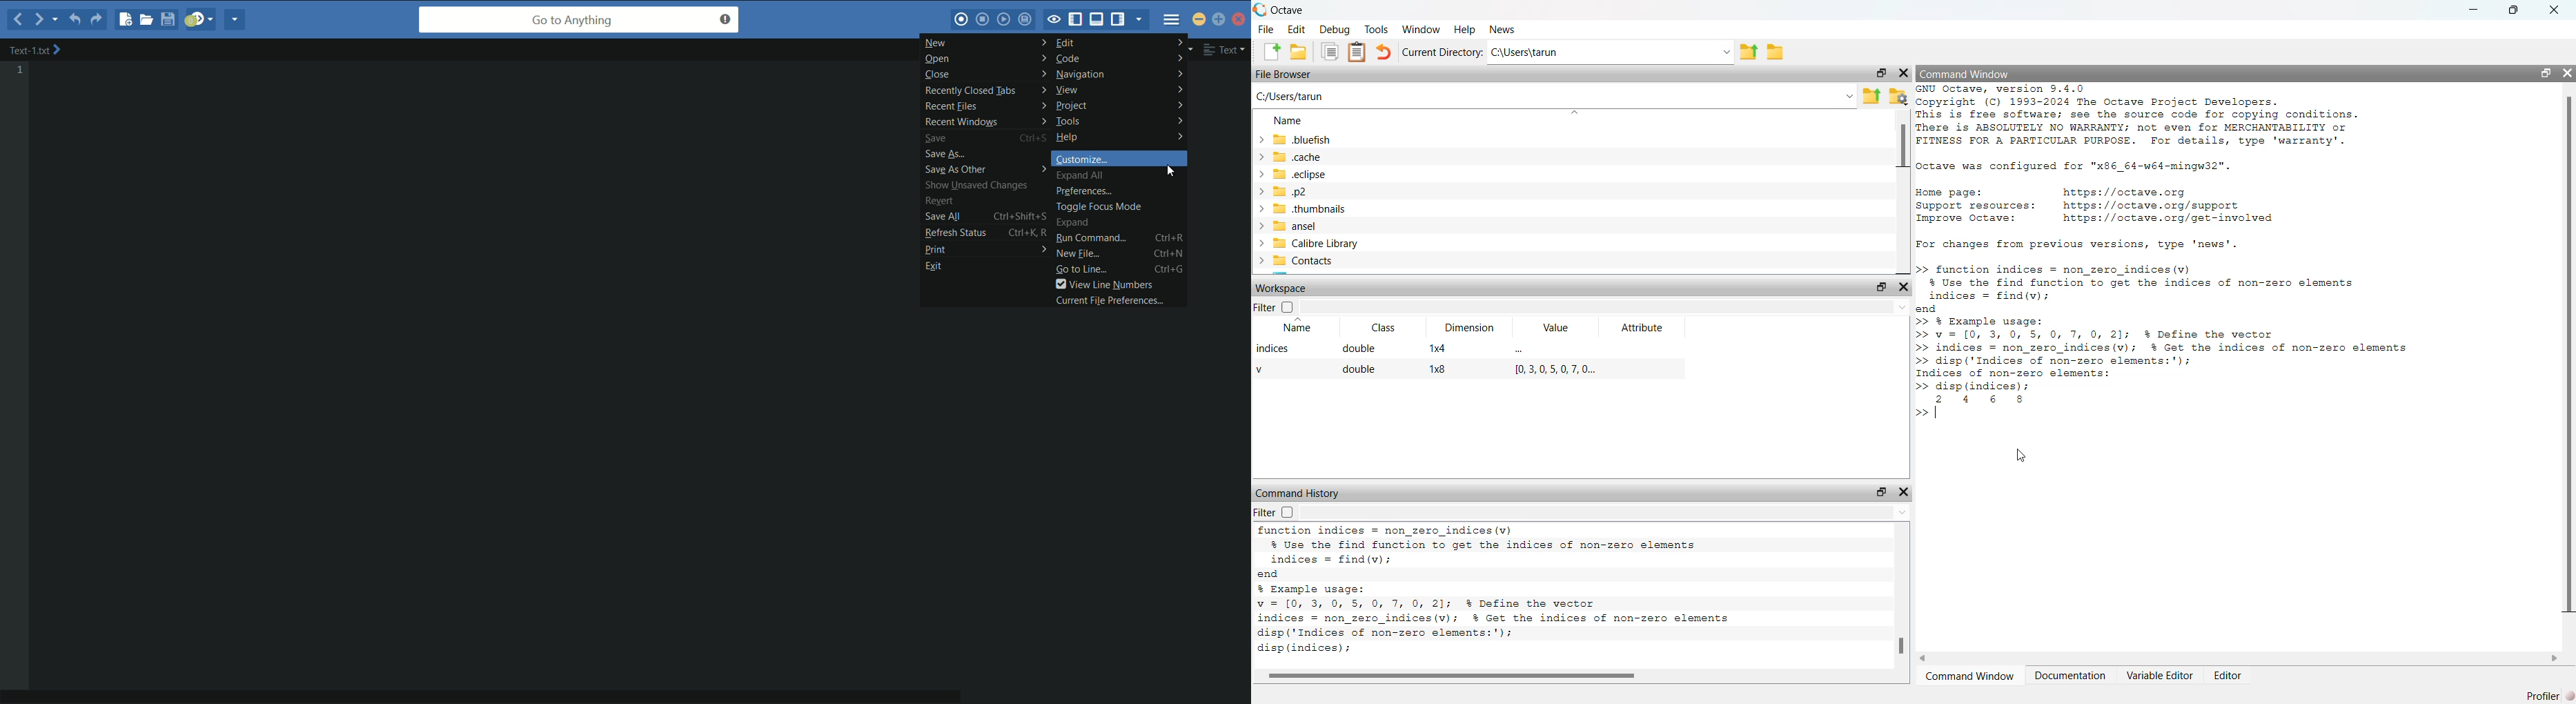 This screenshot has height=728, width=2576. What do you see at coordinates (1275, 351) in the screenshot?
I see `indices` at bounding box center [1275, 351].